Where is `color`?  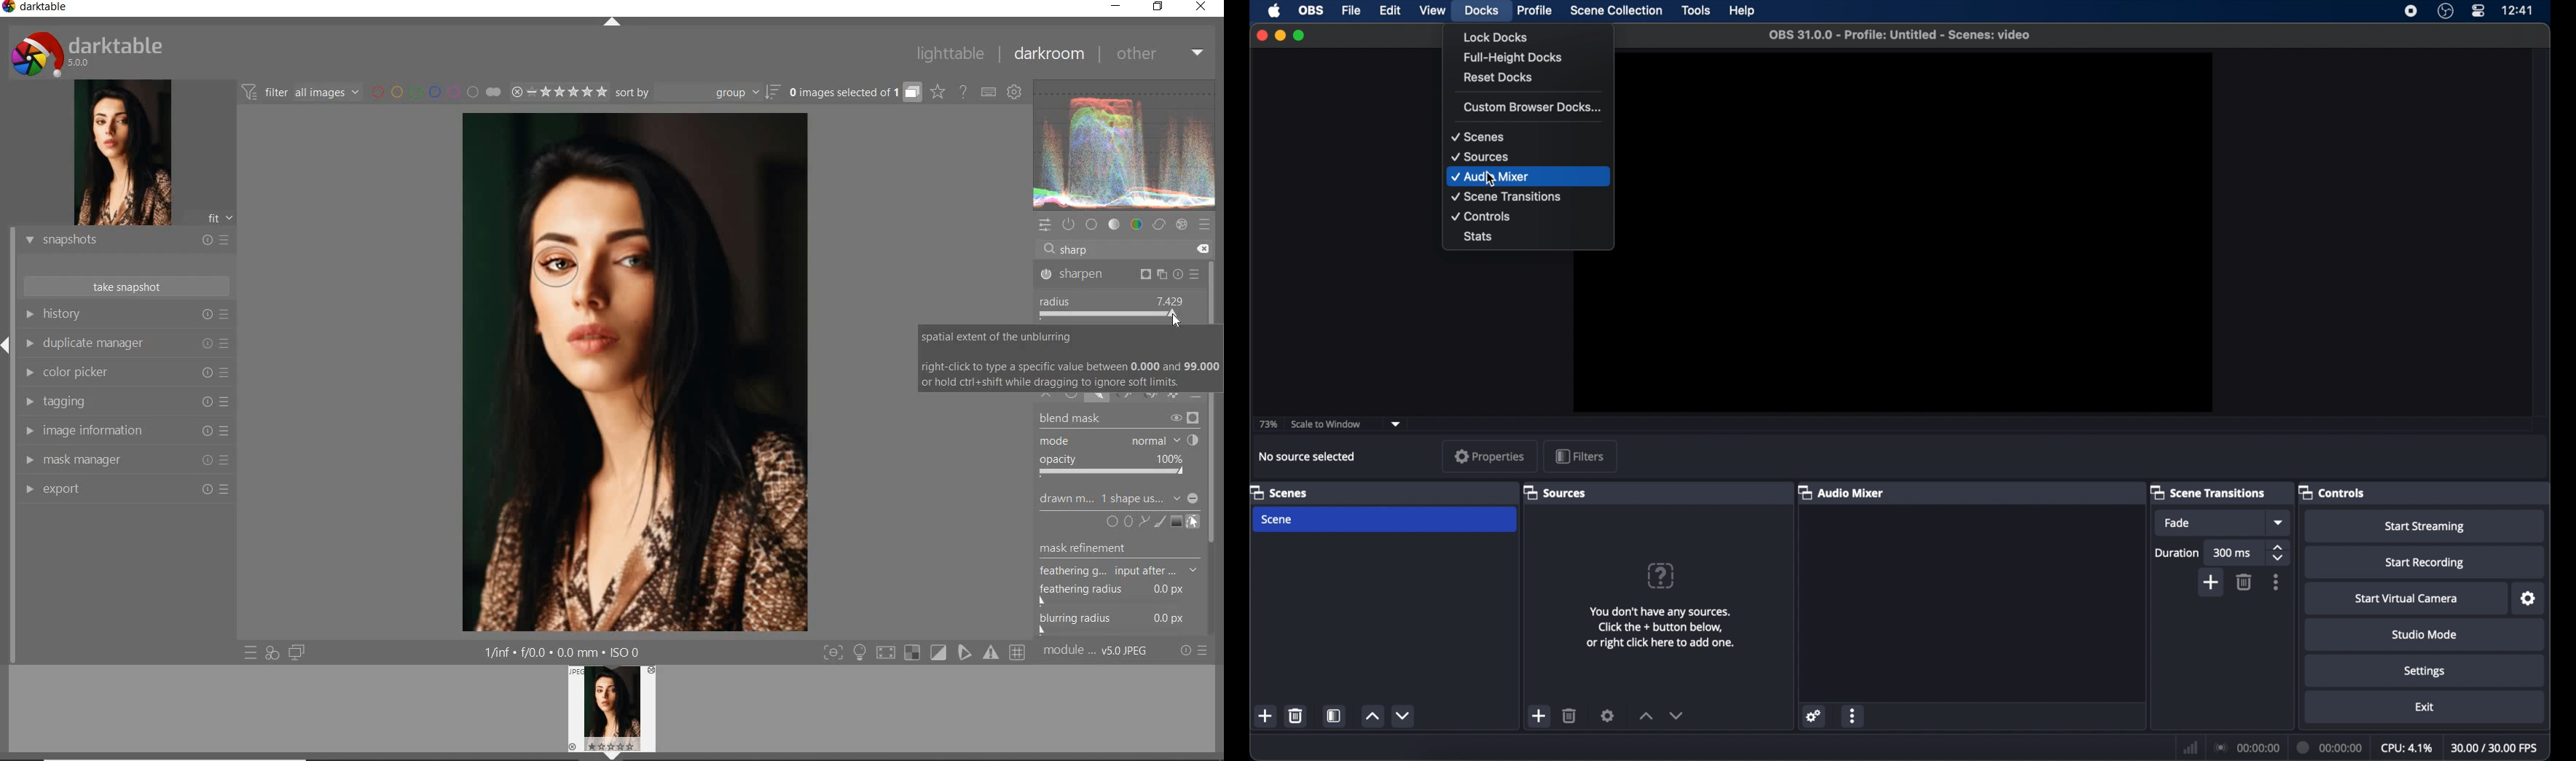 color is located at coordinates (1137, 225).